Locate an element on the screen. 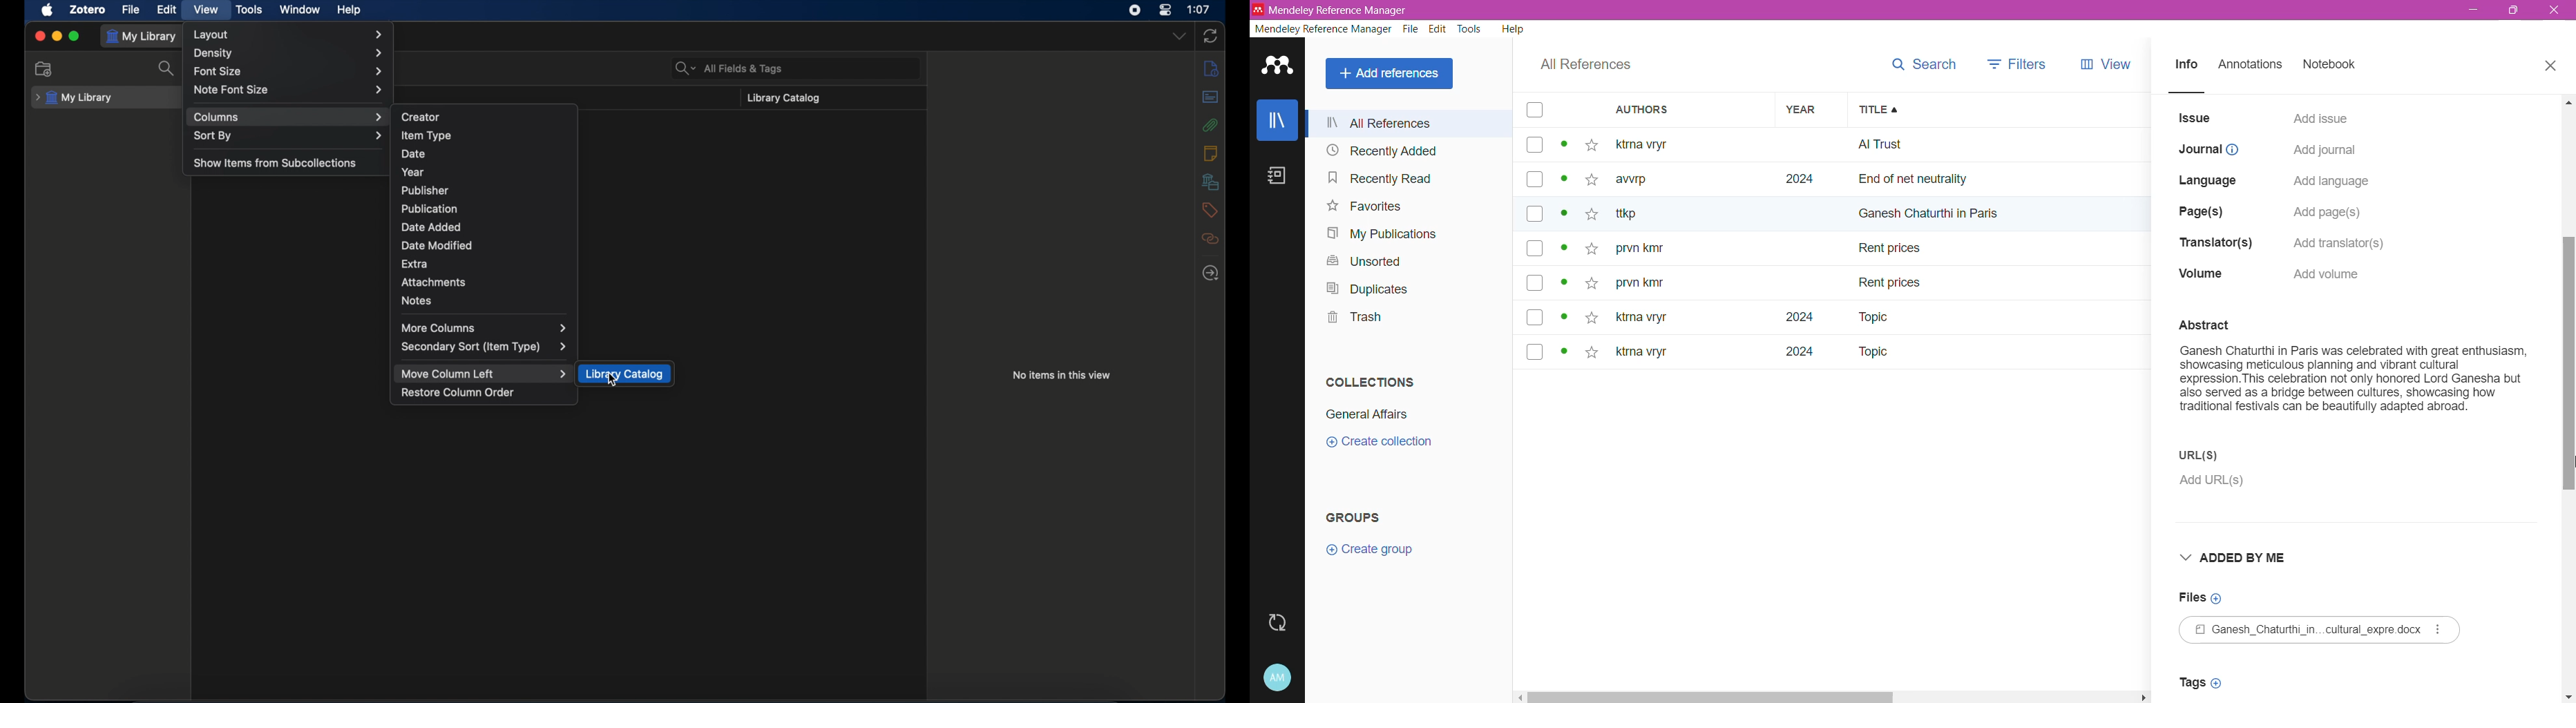 The image size is (2576, 728). notes is located at coordinates (417, 301).